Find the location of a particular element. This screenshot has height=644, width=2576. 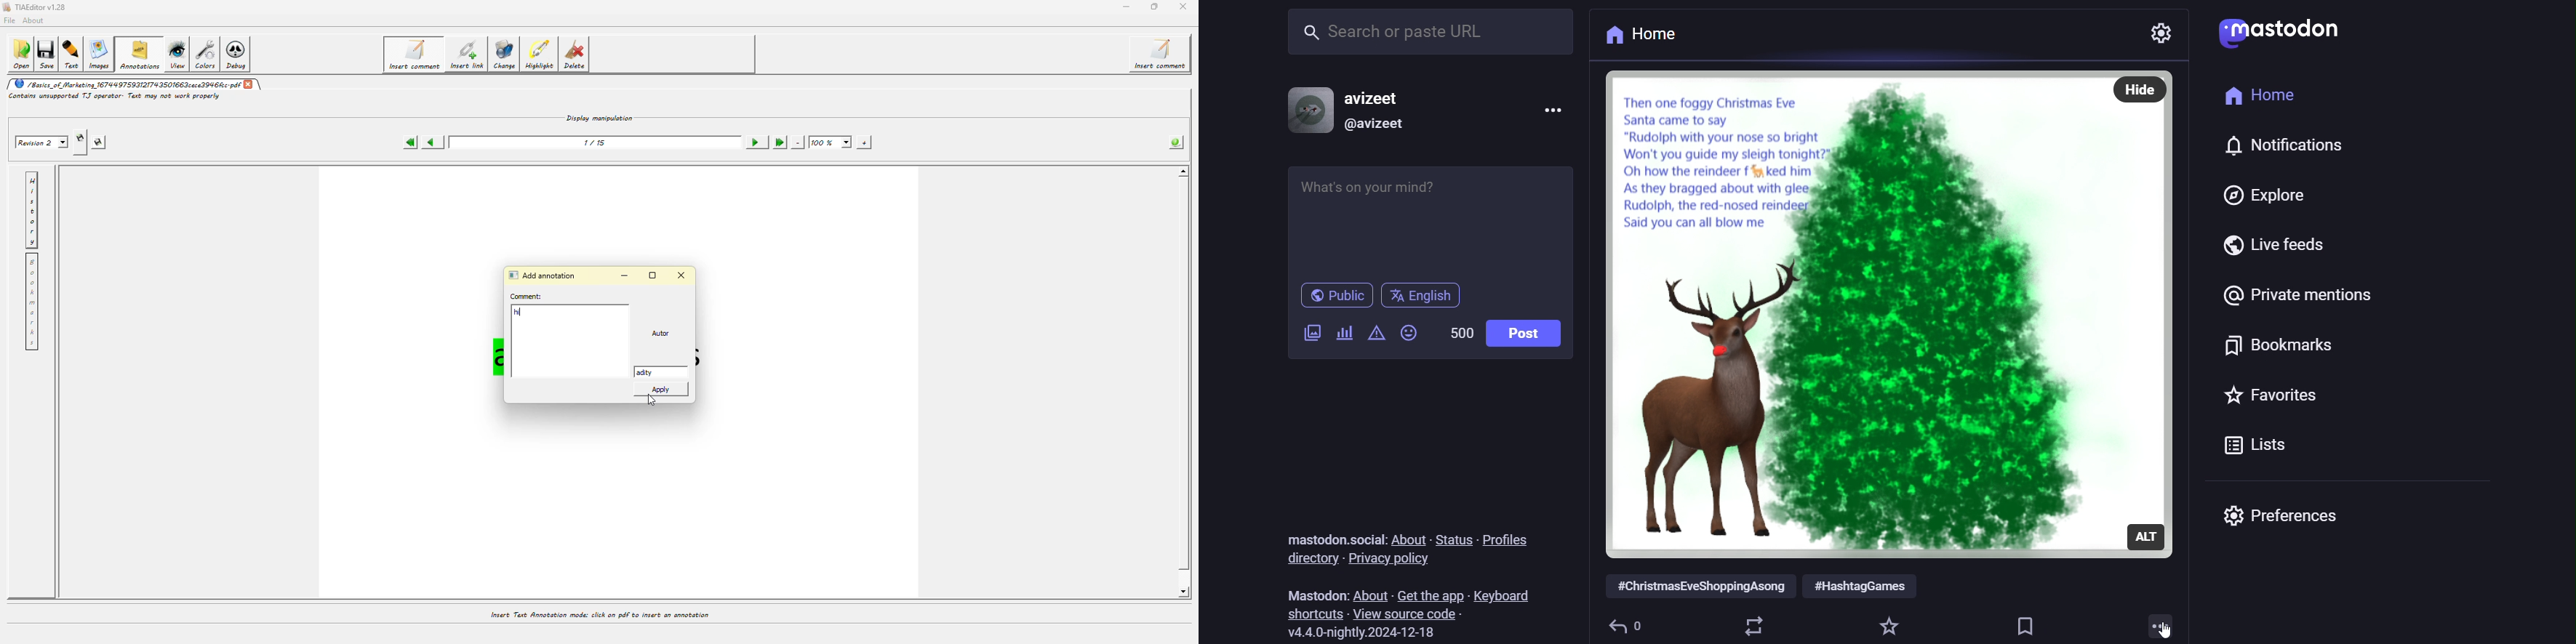

bookmark is located at coordinates (2276, 345).